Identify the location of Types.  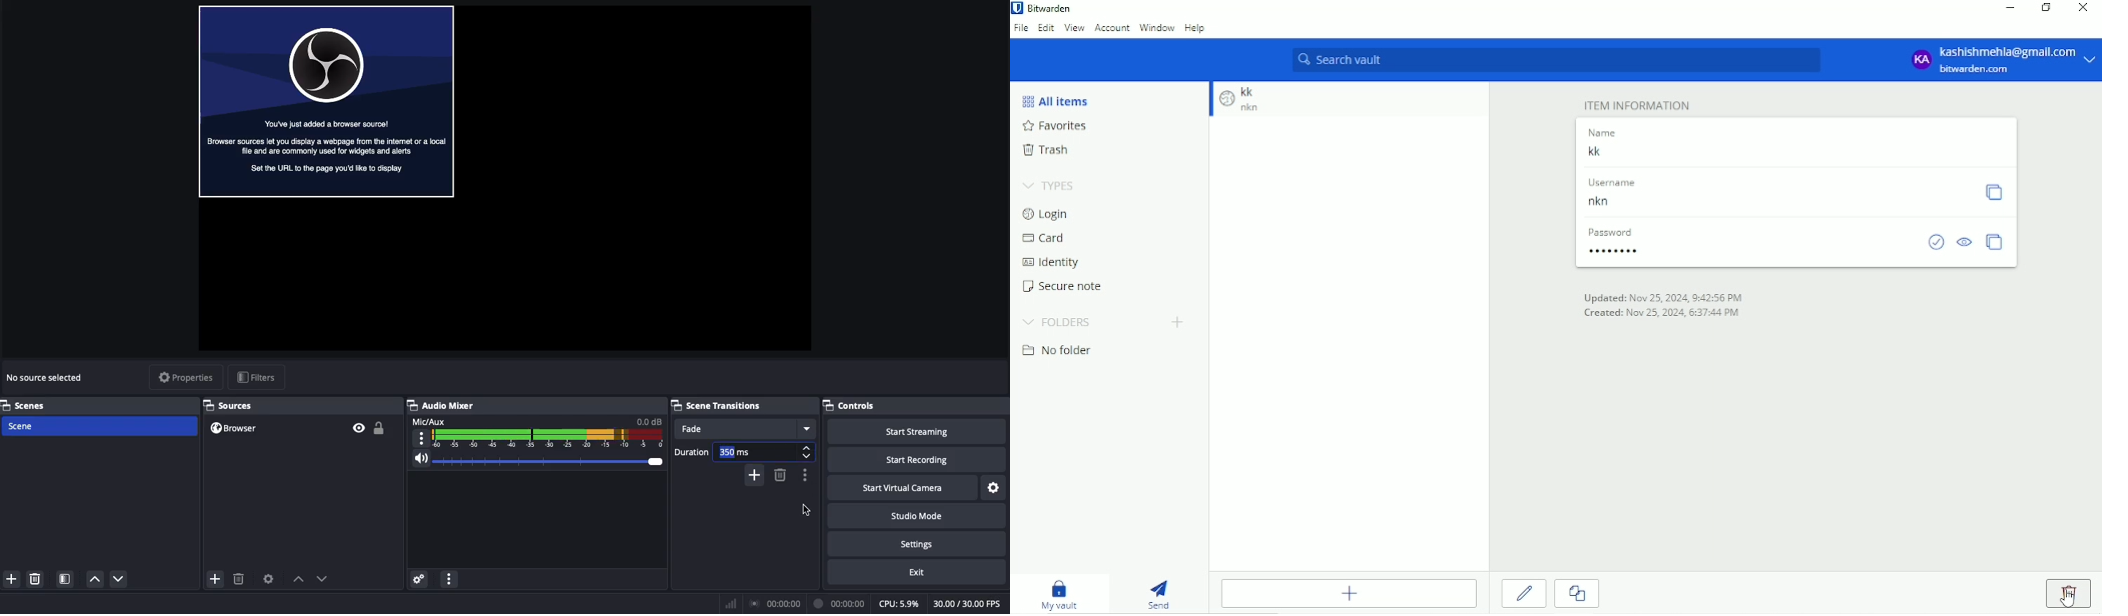
(1052, 186).